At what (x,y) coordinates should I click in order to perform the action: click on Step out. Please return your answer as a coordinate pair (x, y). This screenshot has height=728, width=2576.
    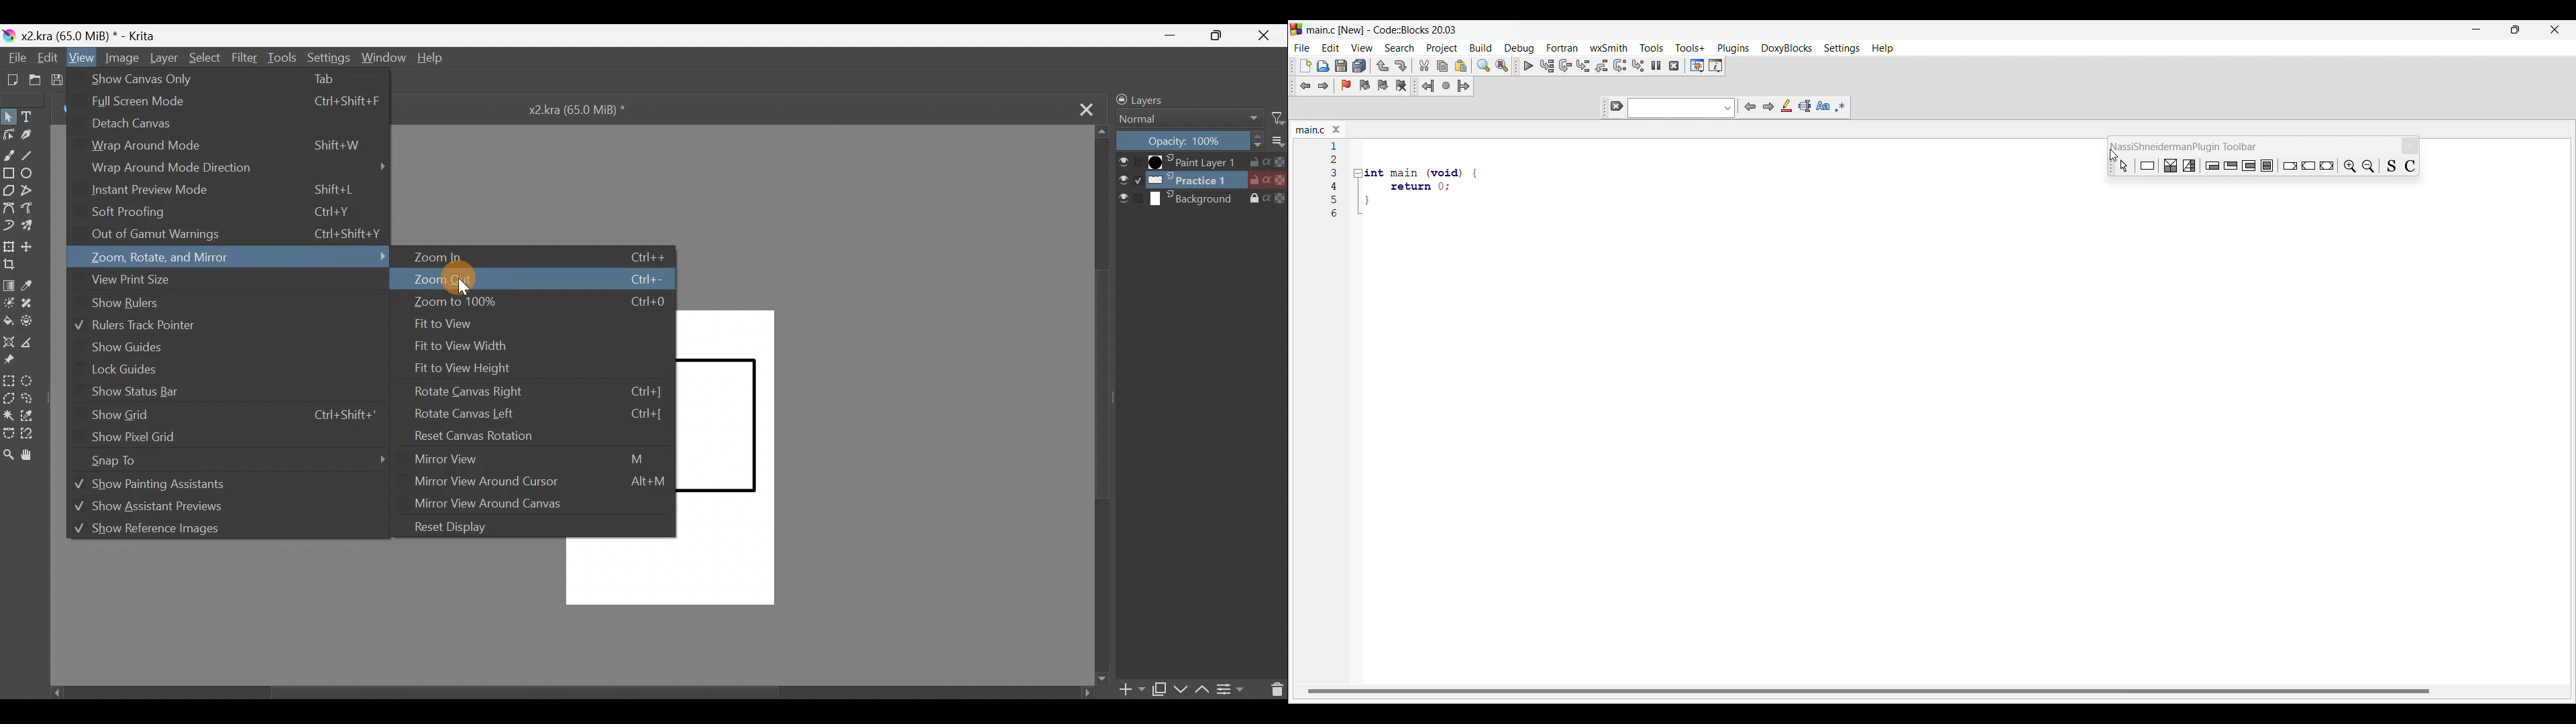
    Looking at the image, I should click on (1602, 66).